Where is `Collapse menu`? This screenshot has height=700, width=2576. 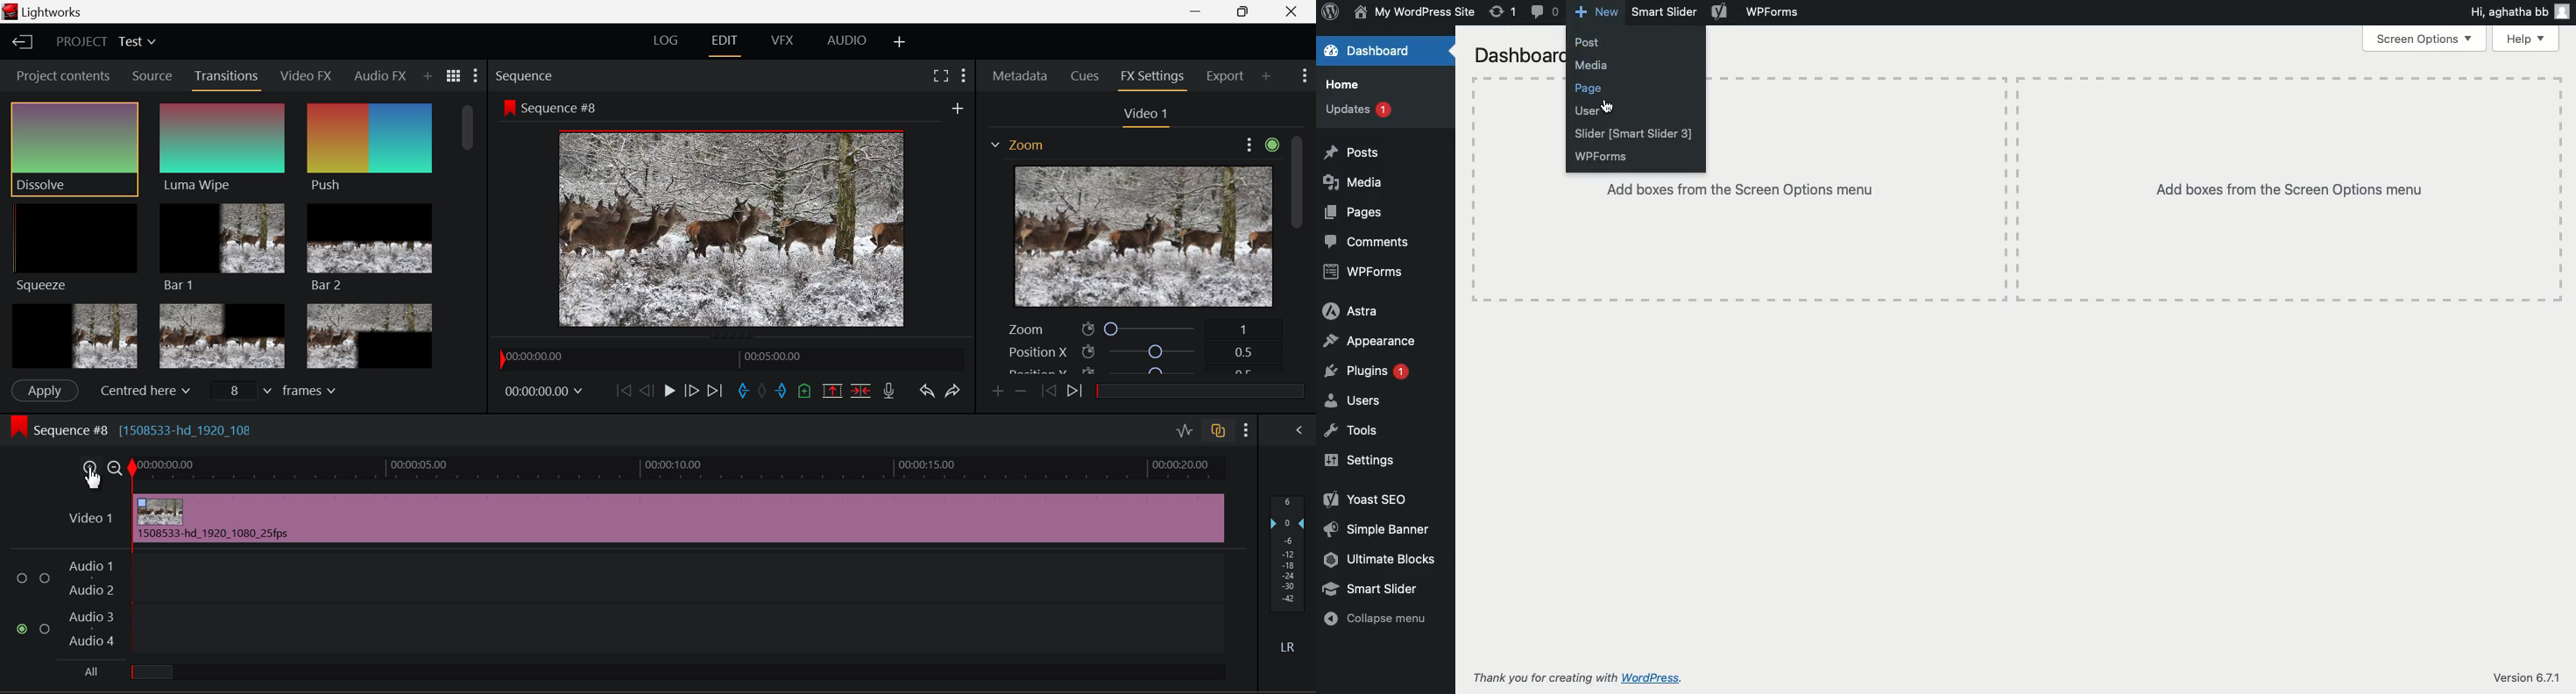 Collapse menu is located at coordinates (1374, 618).